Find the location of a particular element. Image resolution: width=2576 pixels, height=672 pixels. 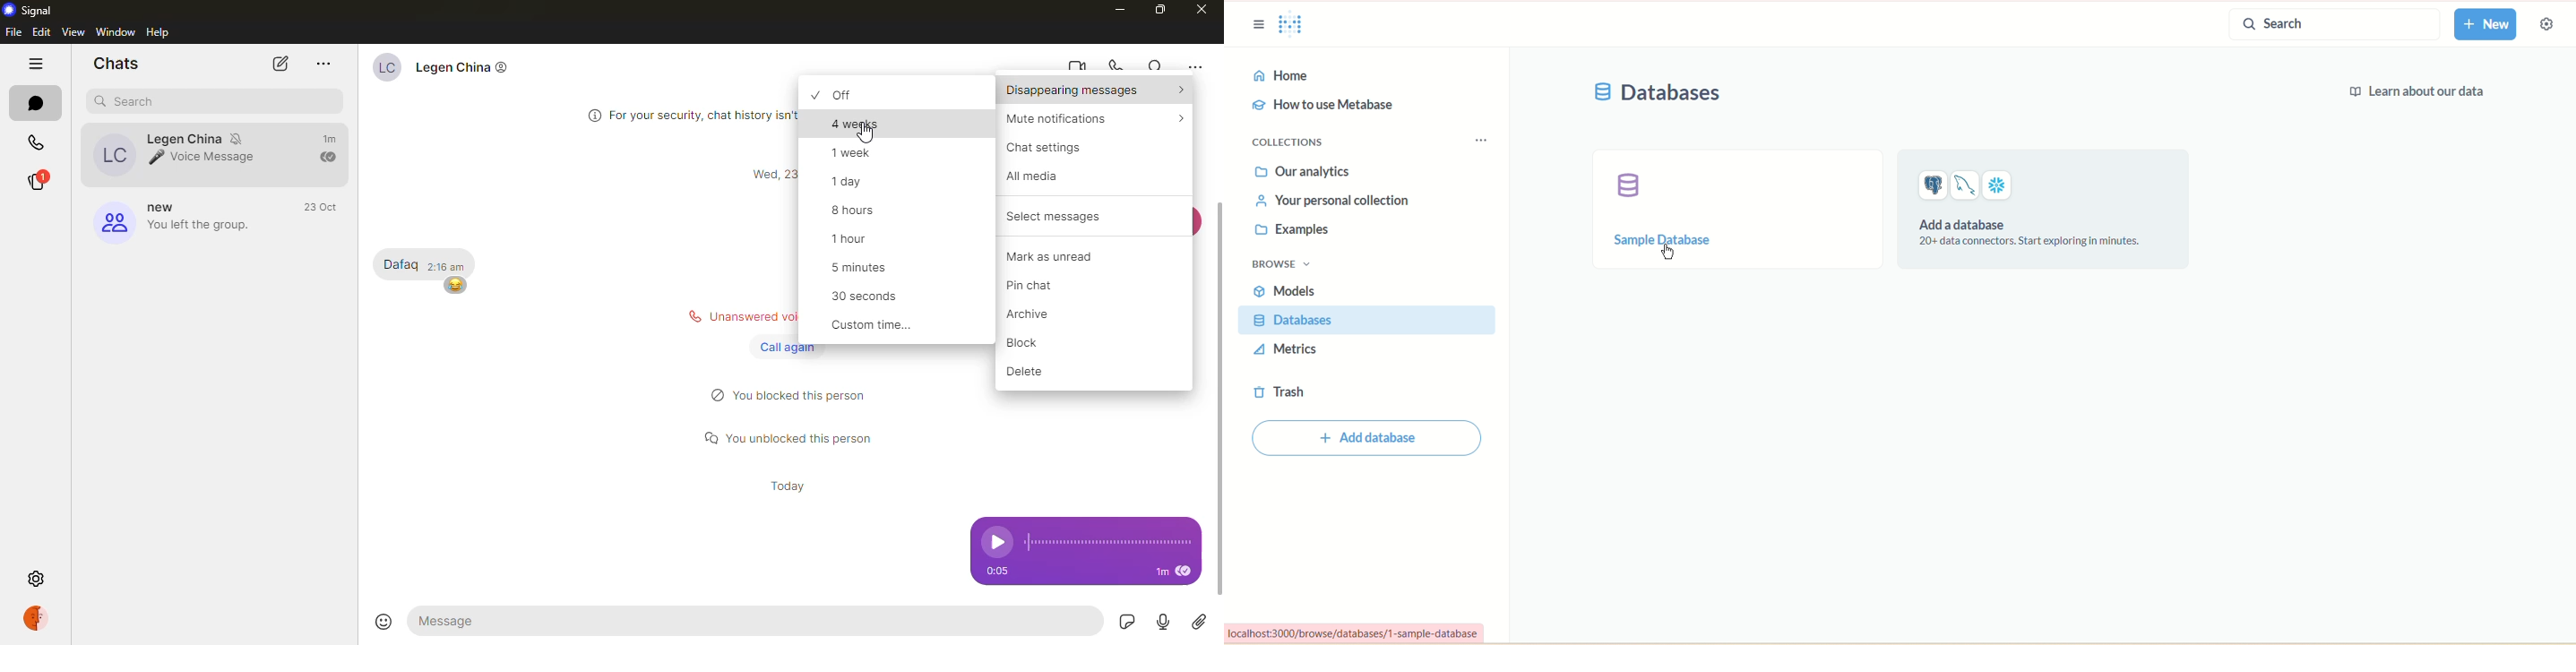

minimize is located at coordinates (1121, 9).